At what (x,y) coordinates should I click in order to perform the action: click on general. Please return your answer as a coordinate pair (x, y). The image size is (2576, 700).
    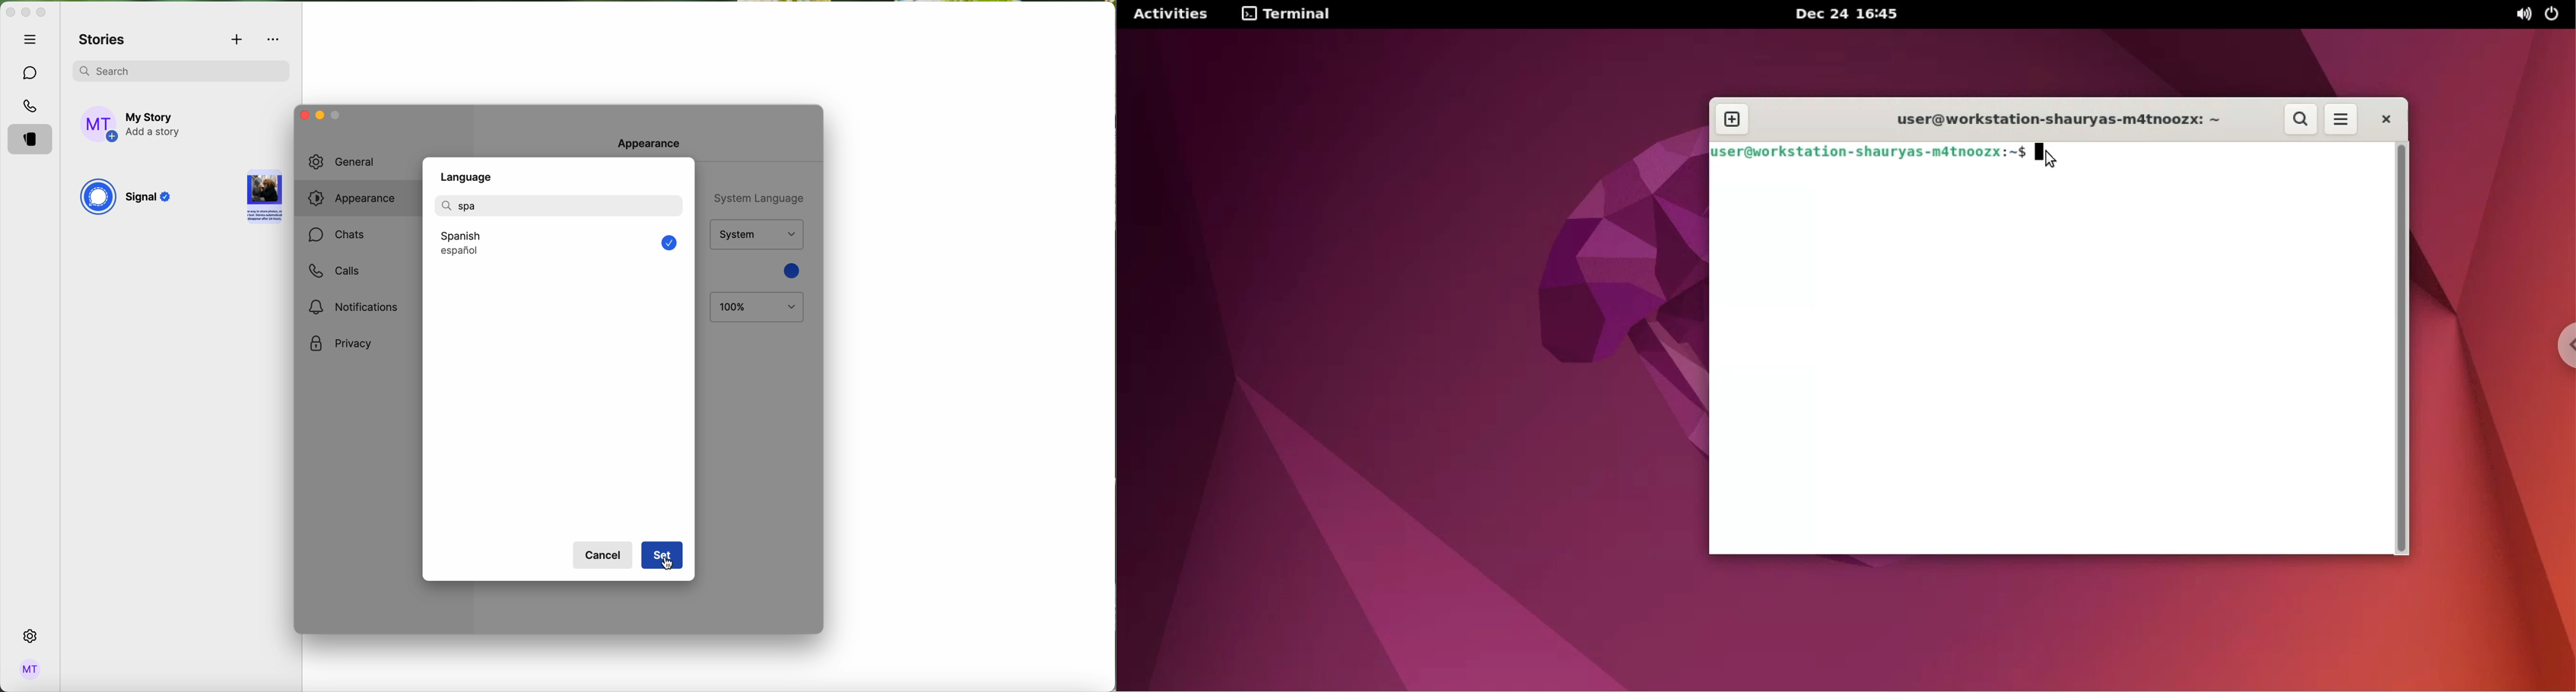
    Looking at the image, I should click on (353, 162).